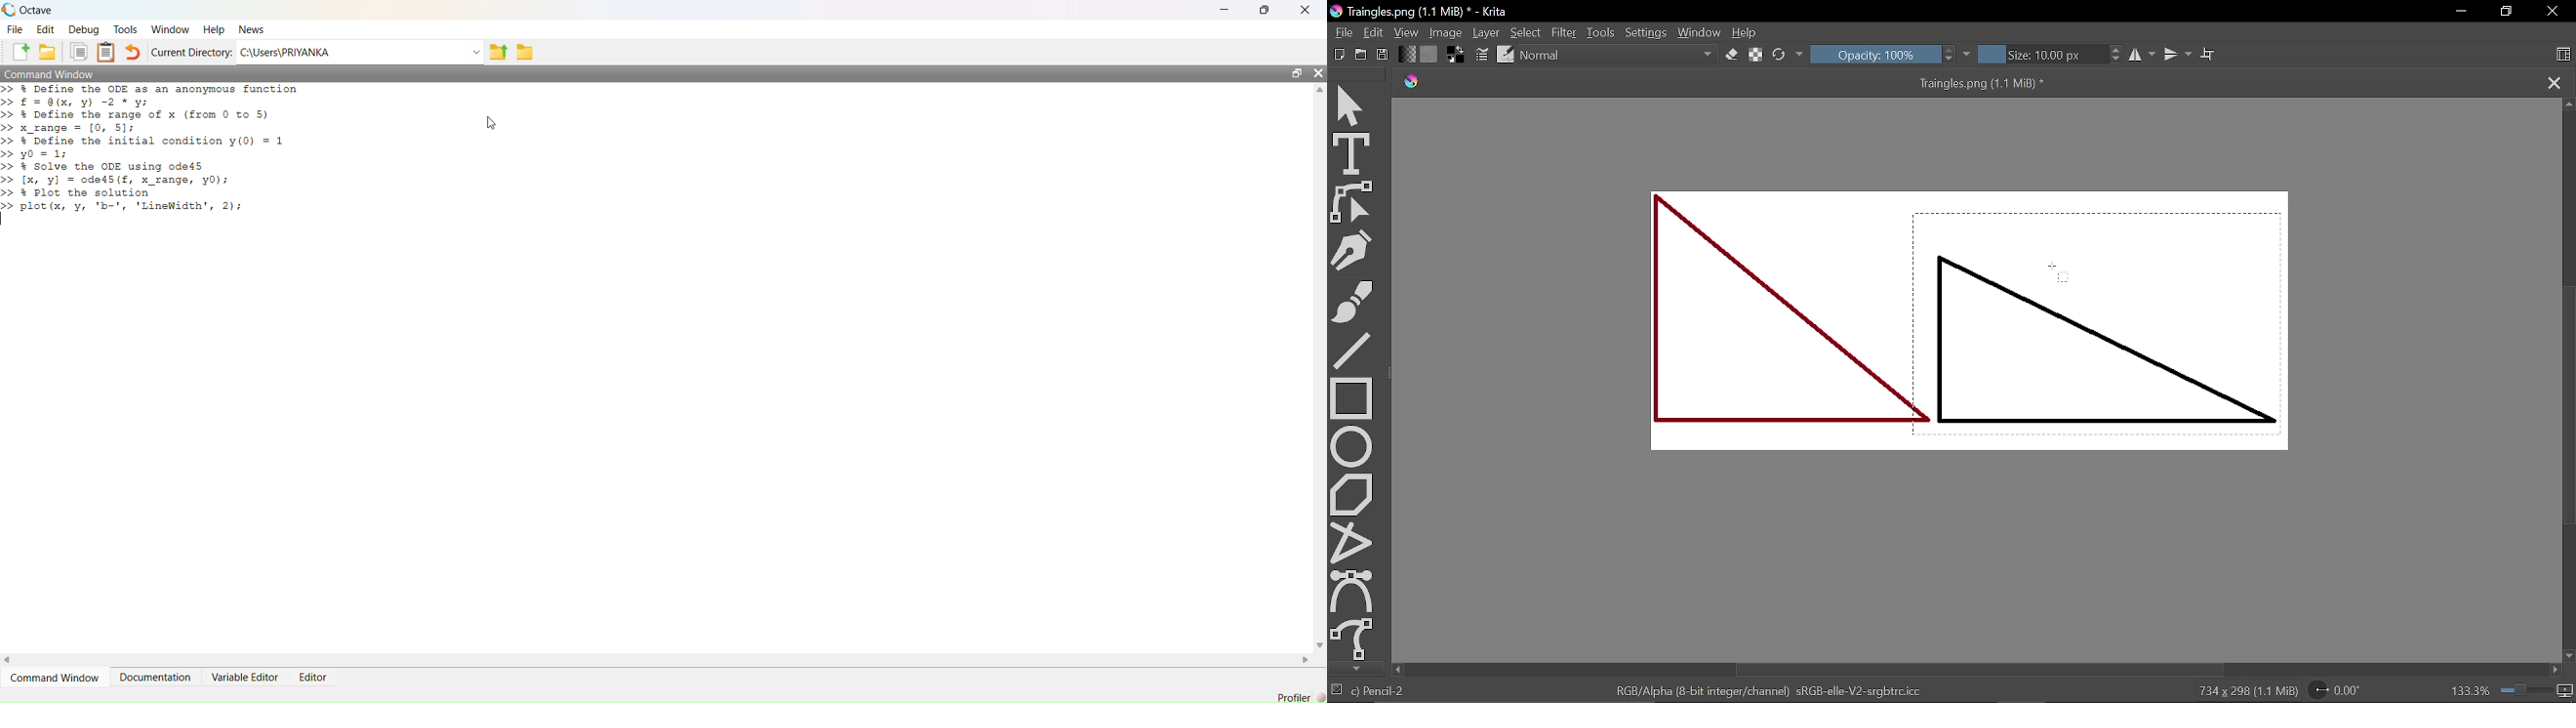  I want to click on Hide Widget, so click(1319, 73).